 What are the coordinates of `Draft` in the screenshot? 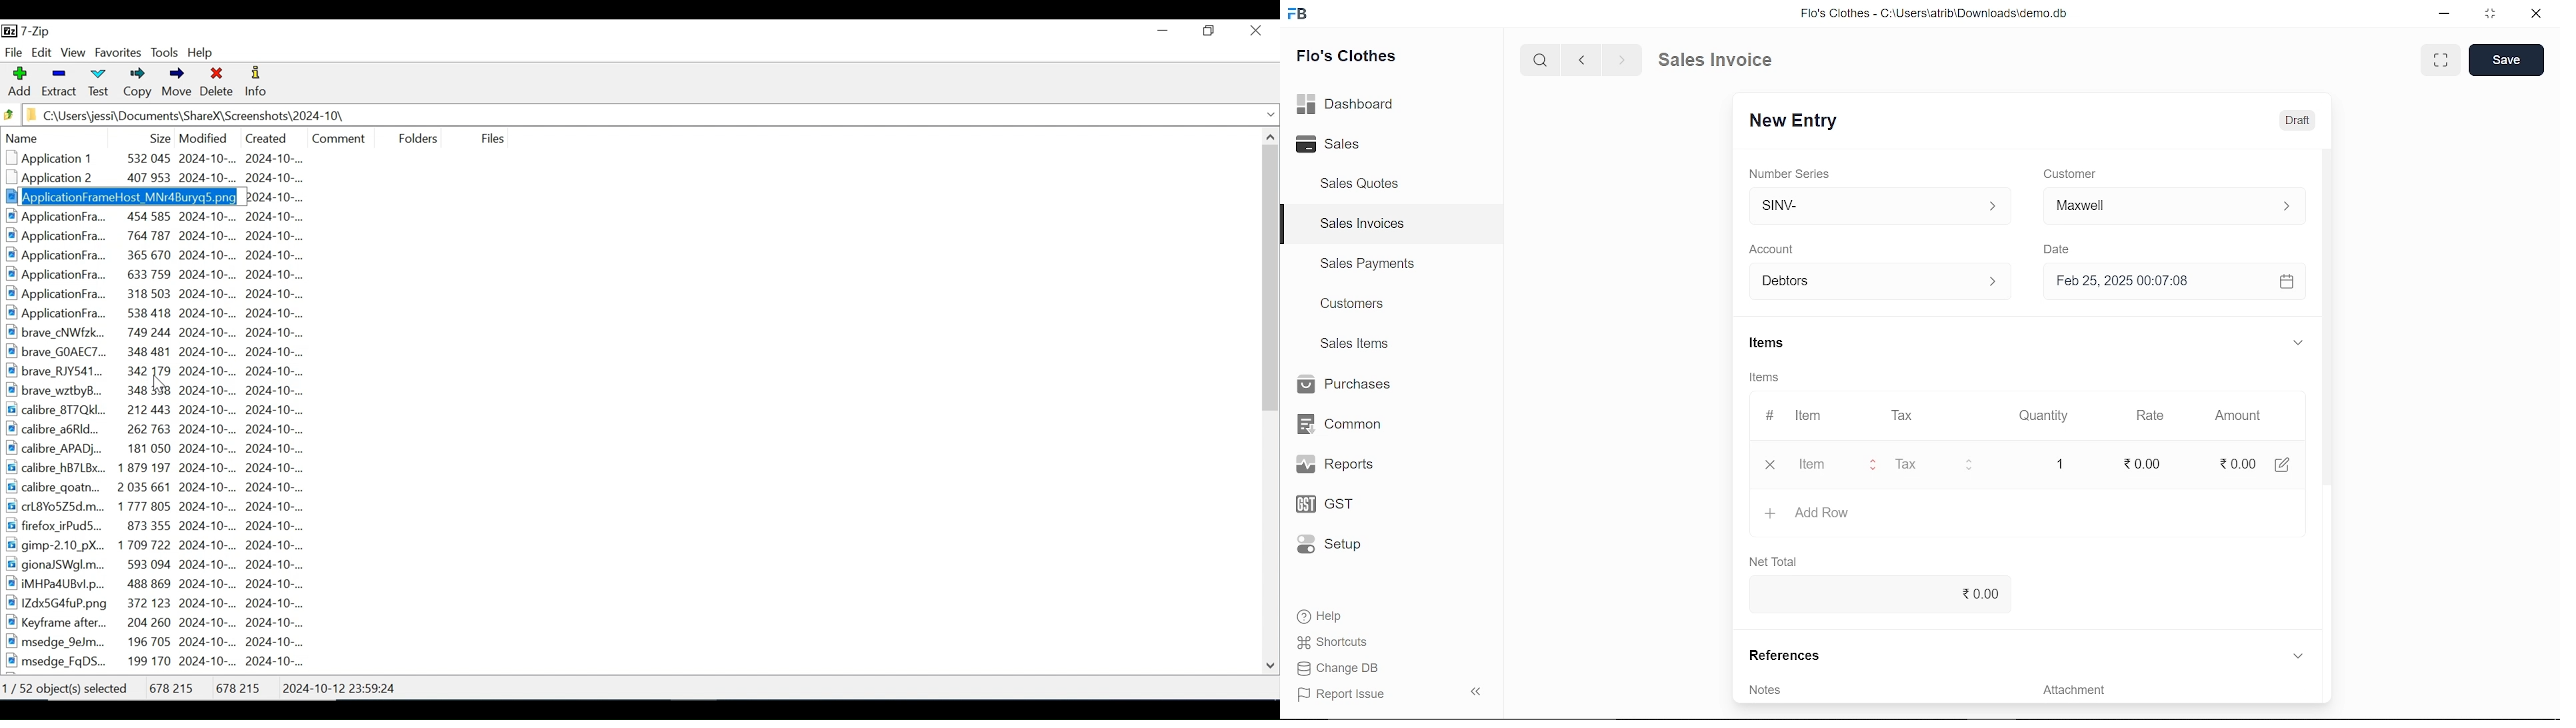 It's located at (2301, 118).